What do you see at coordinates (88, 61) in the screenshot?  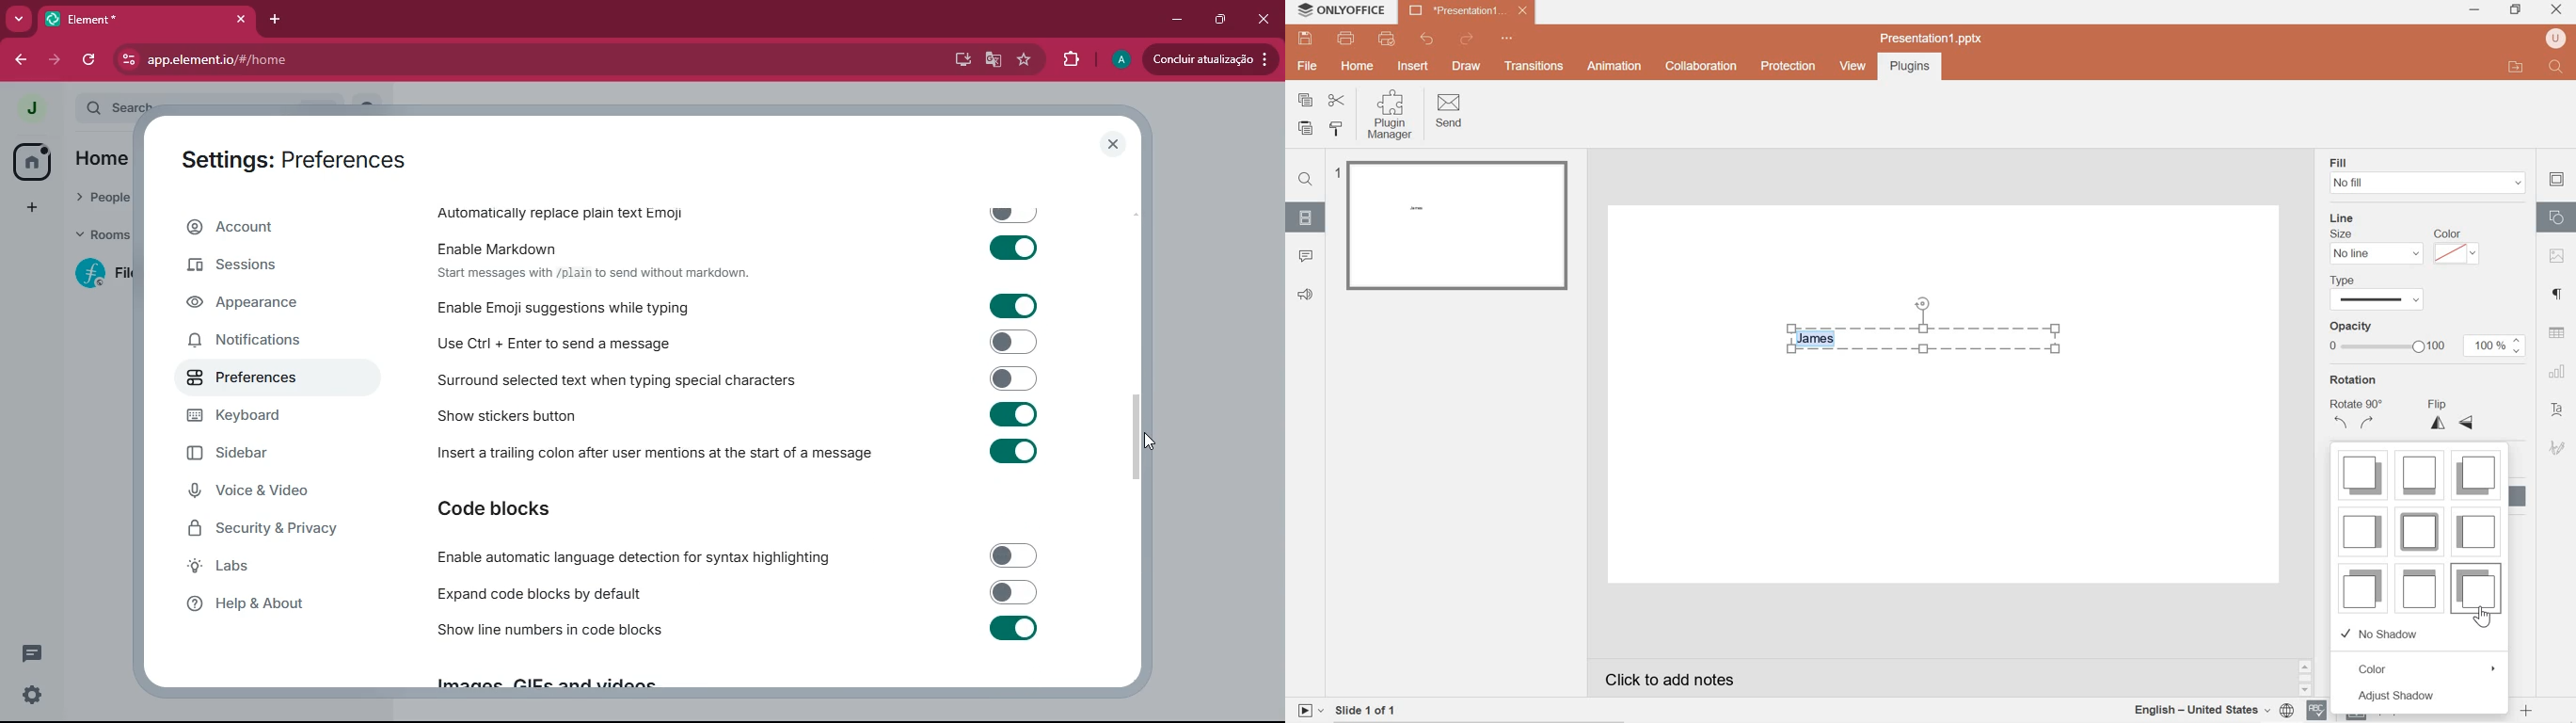 I see `refresh` at bounding box center [88, 61].